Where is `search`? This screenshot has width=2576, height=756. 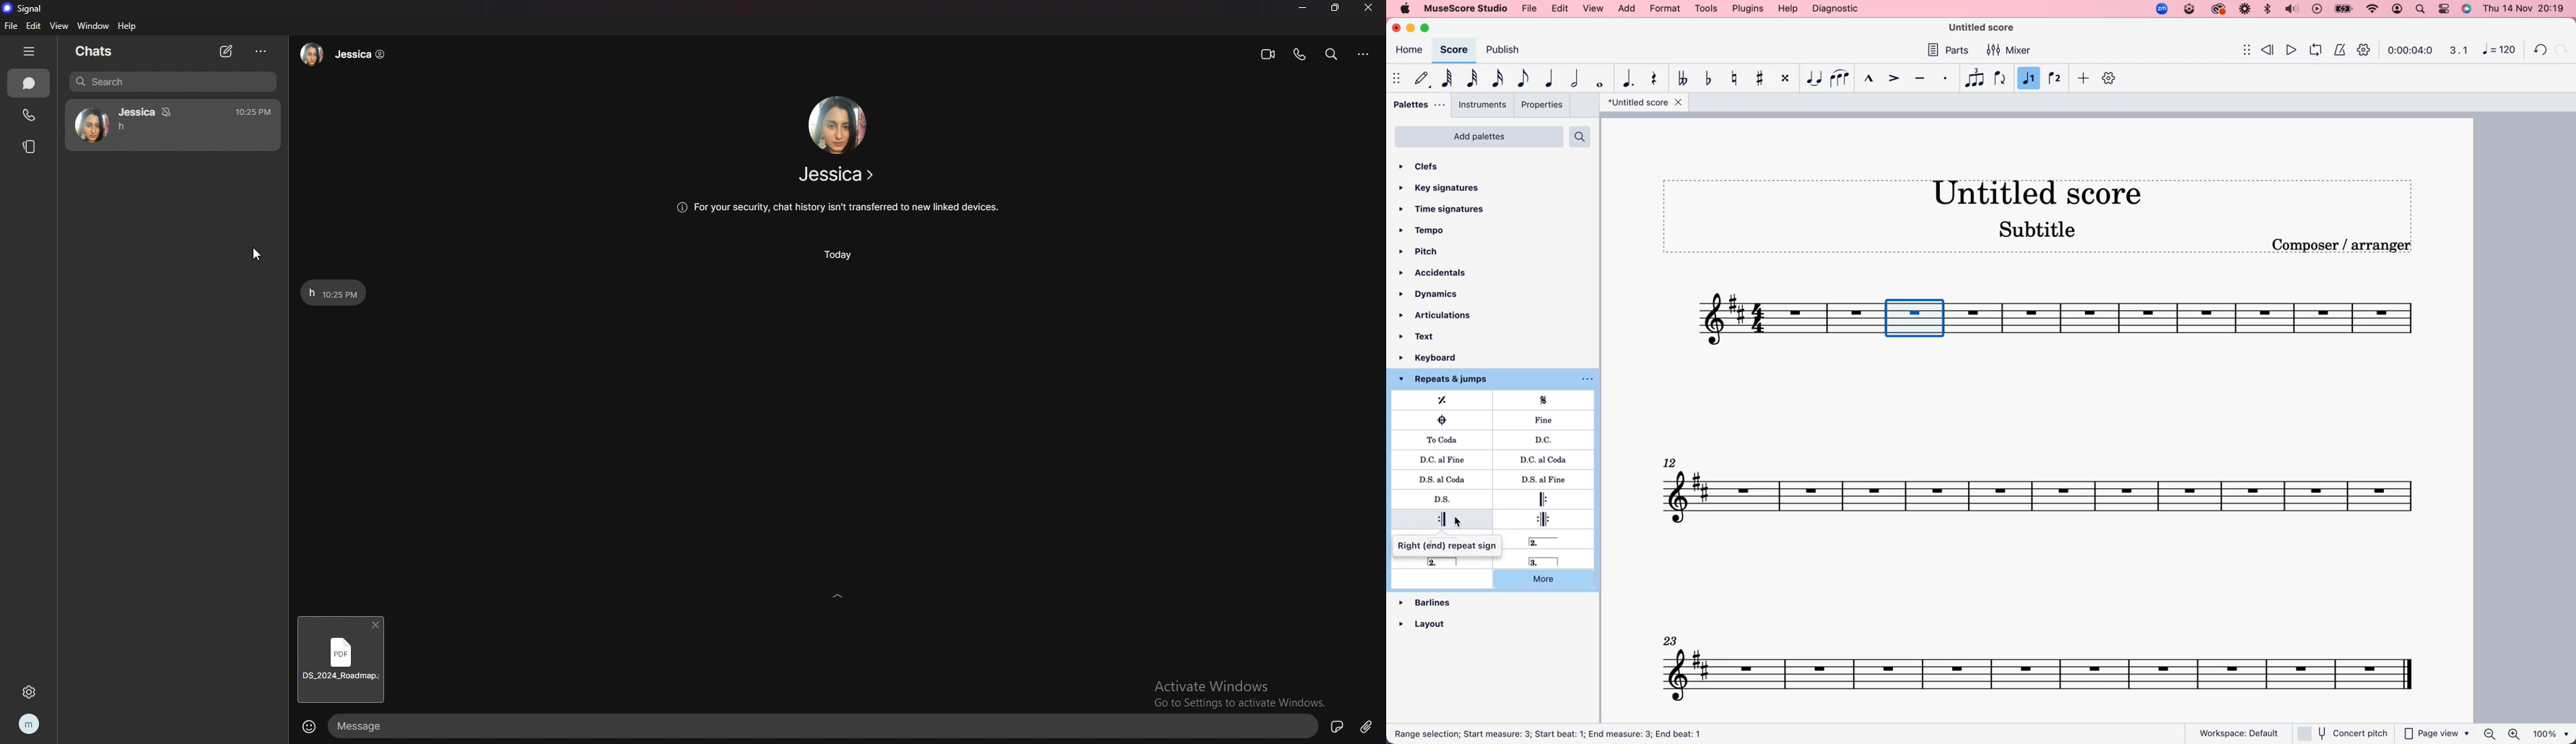
search is located at coordinates (173, 82).